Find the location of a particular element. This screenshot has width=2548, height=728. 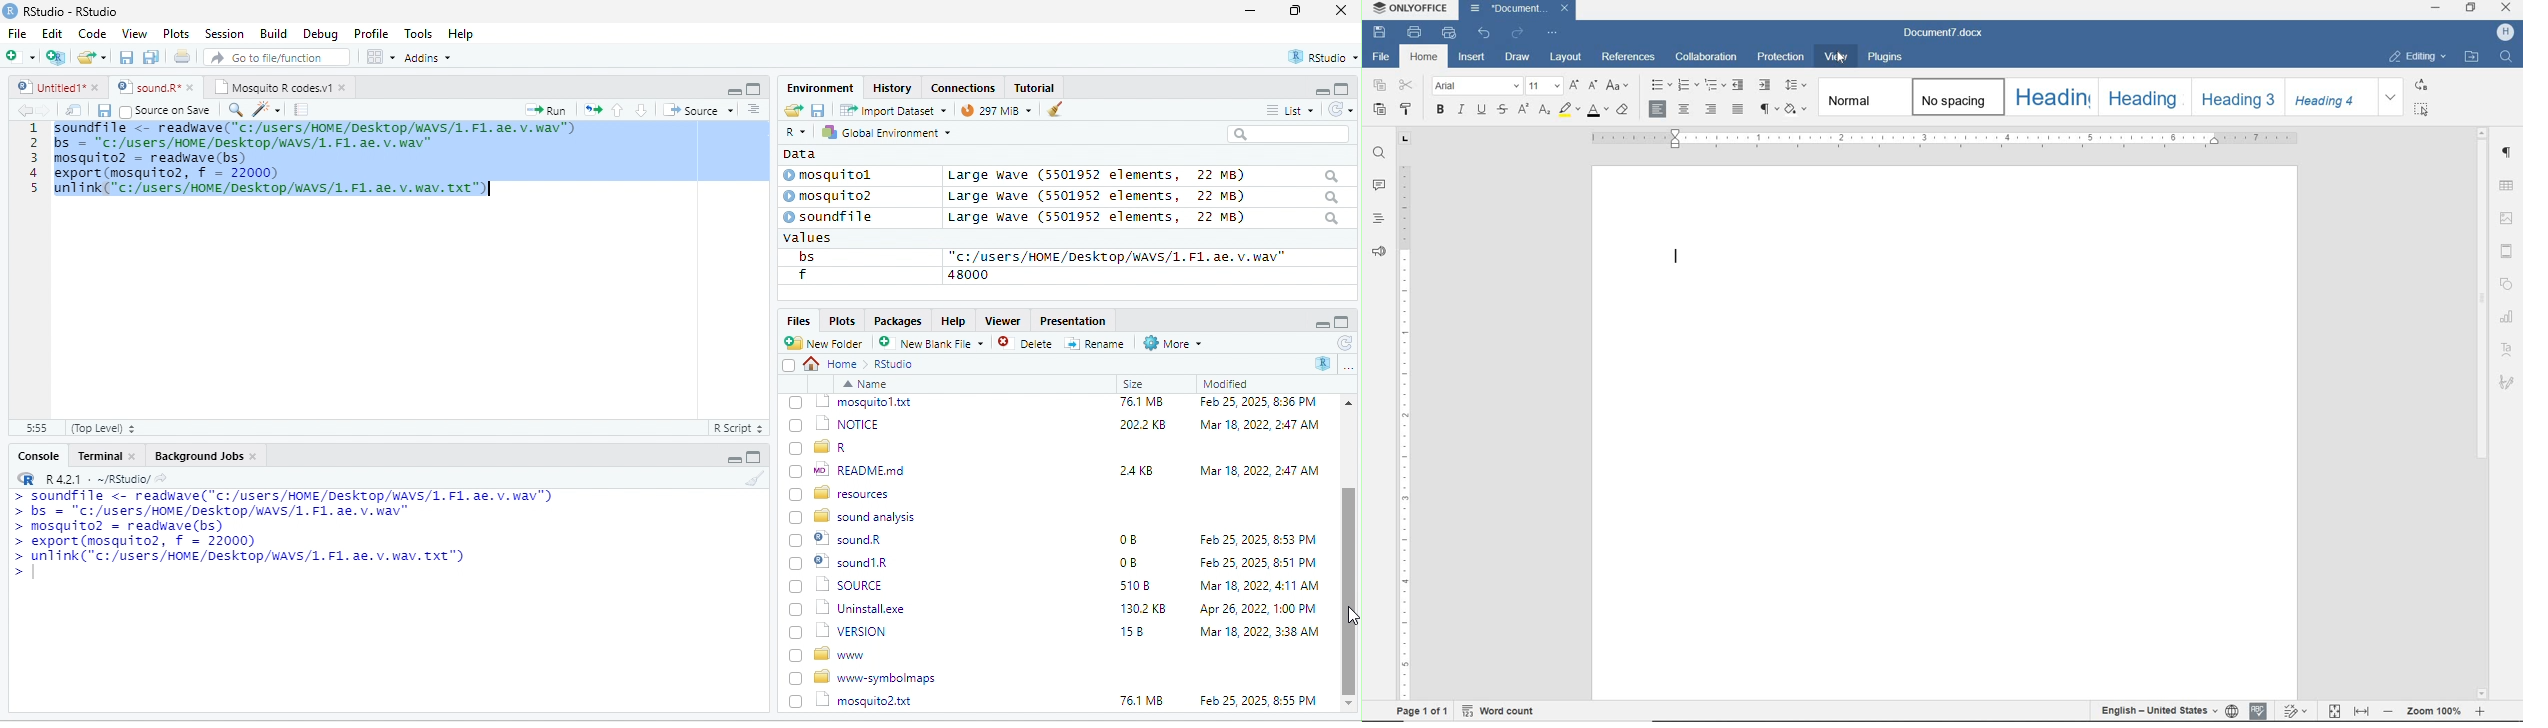

line number is located at coordinates (40, 268).